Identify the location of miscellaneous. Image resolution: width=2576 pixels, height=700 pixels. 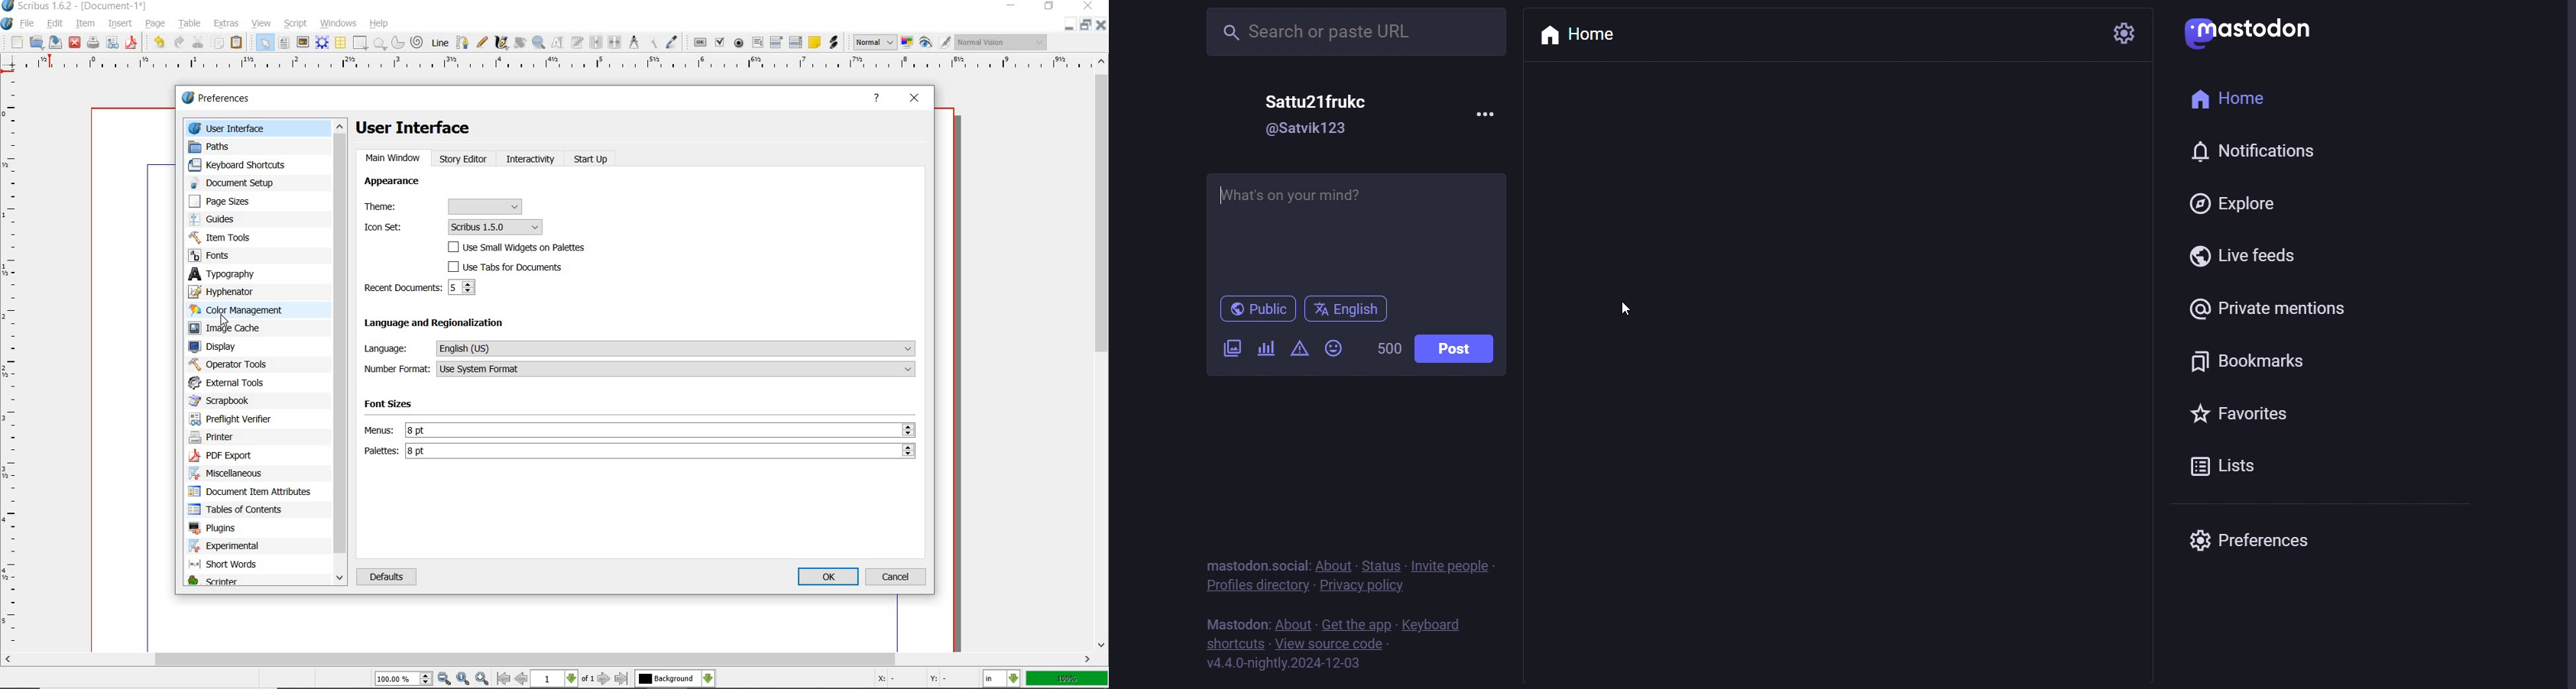
(247, 475).